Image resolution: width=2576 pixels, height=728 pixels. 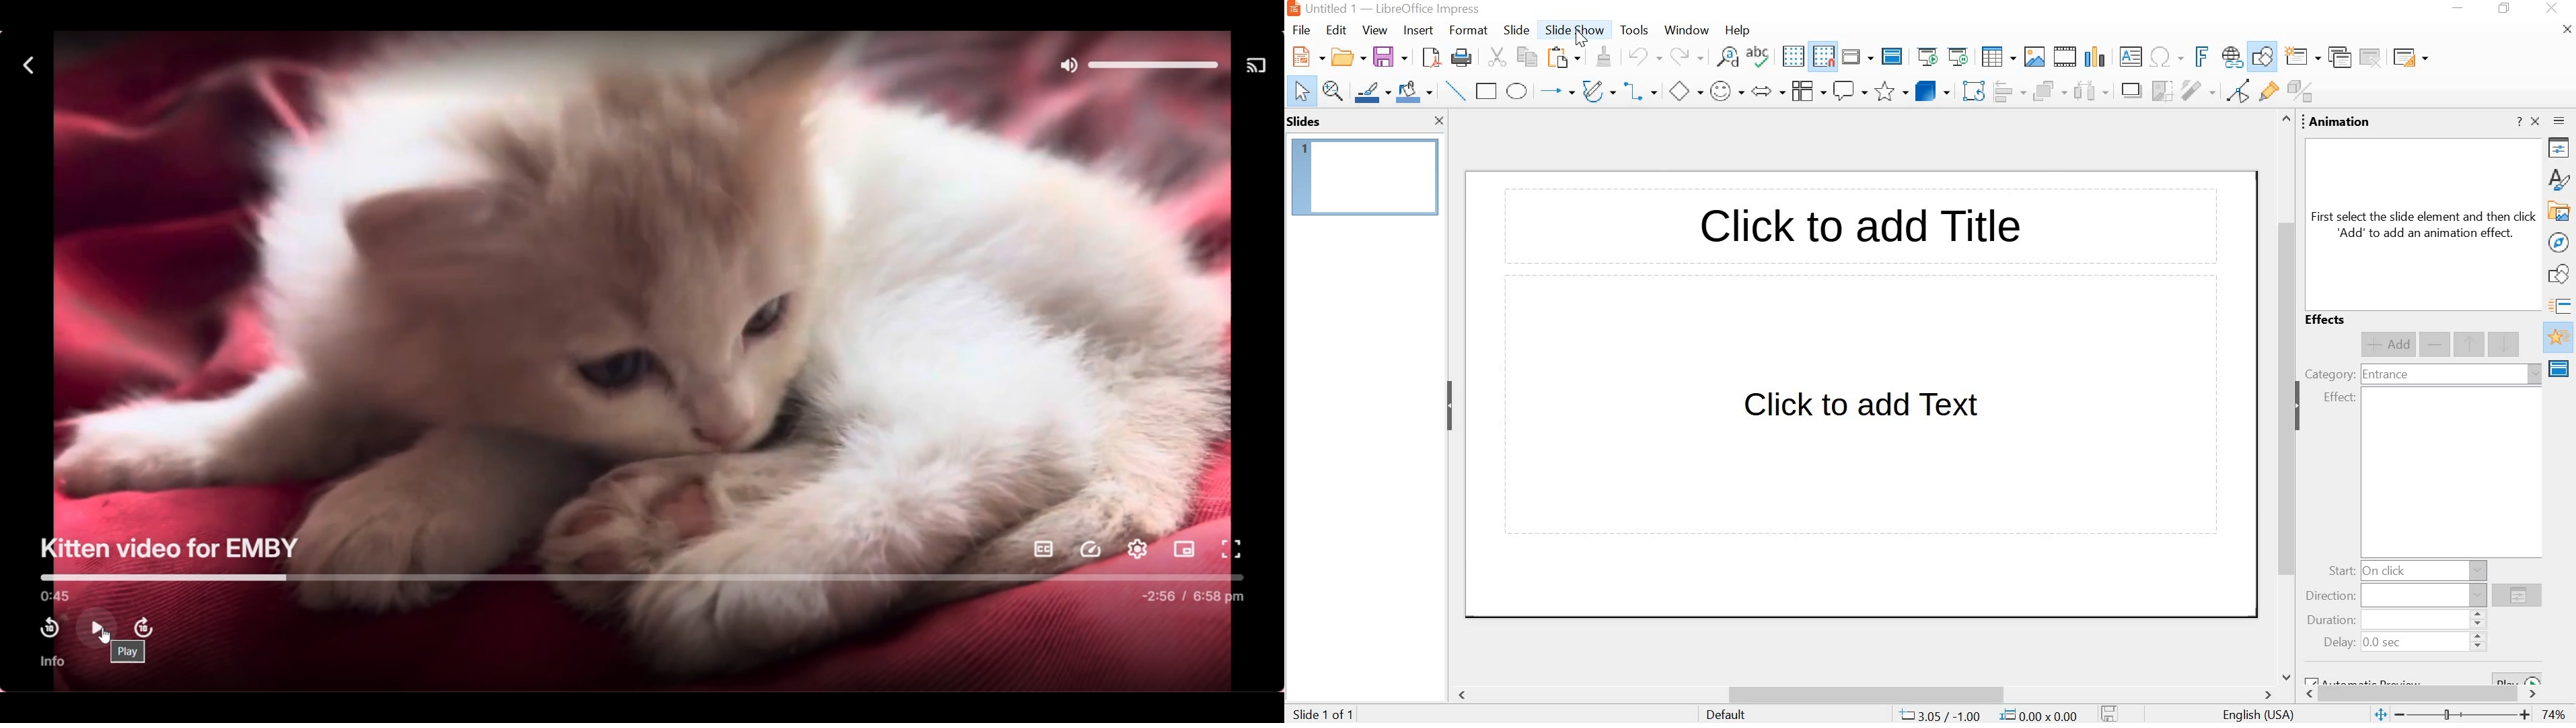 I want to click on slide 1, so click(x=1366, y=177).